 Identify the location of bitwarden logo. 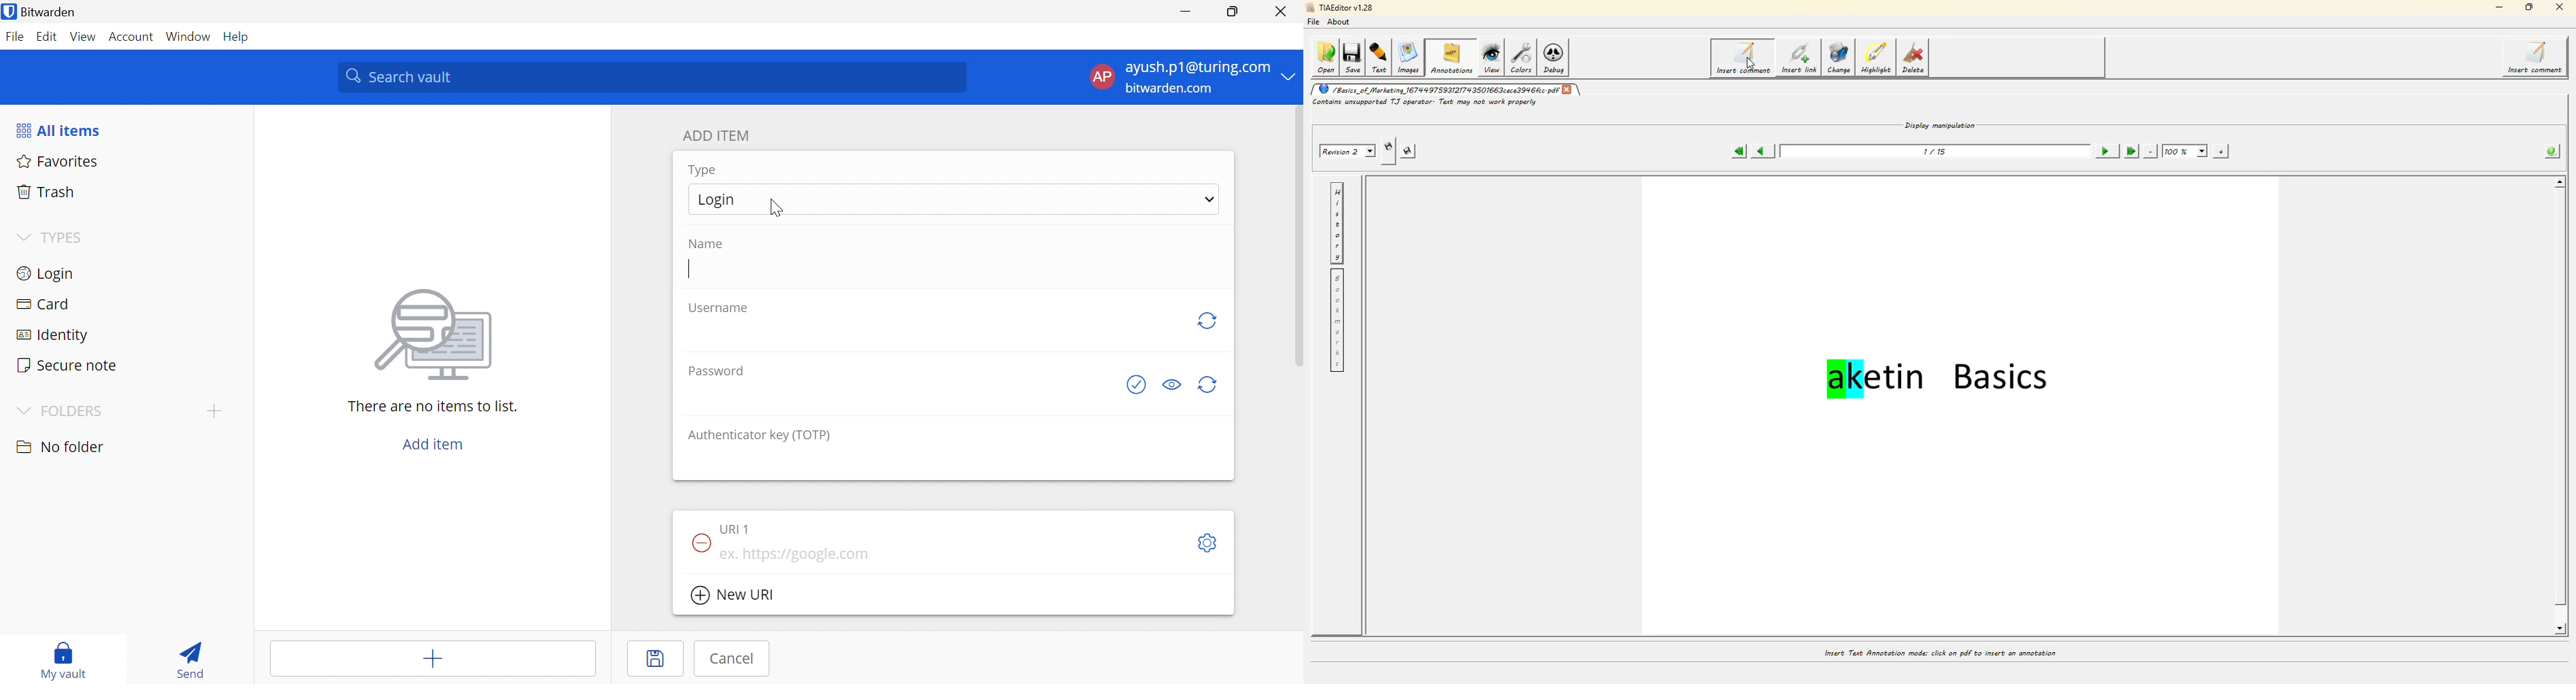
(9, 11).